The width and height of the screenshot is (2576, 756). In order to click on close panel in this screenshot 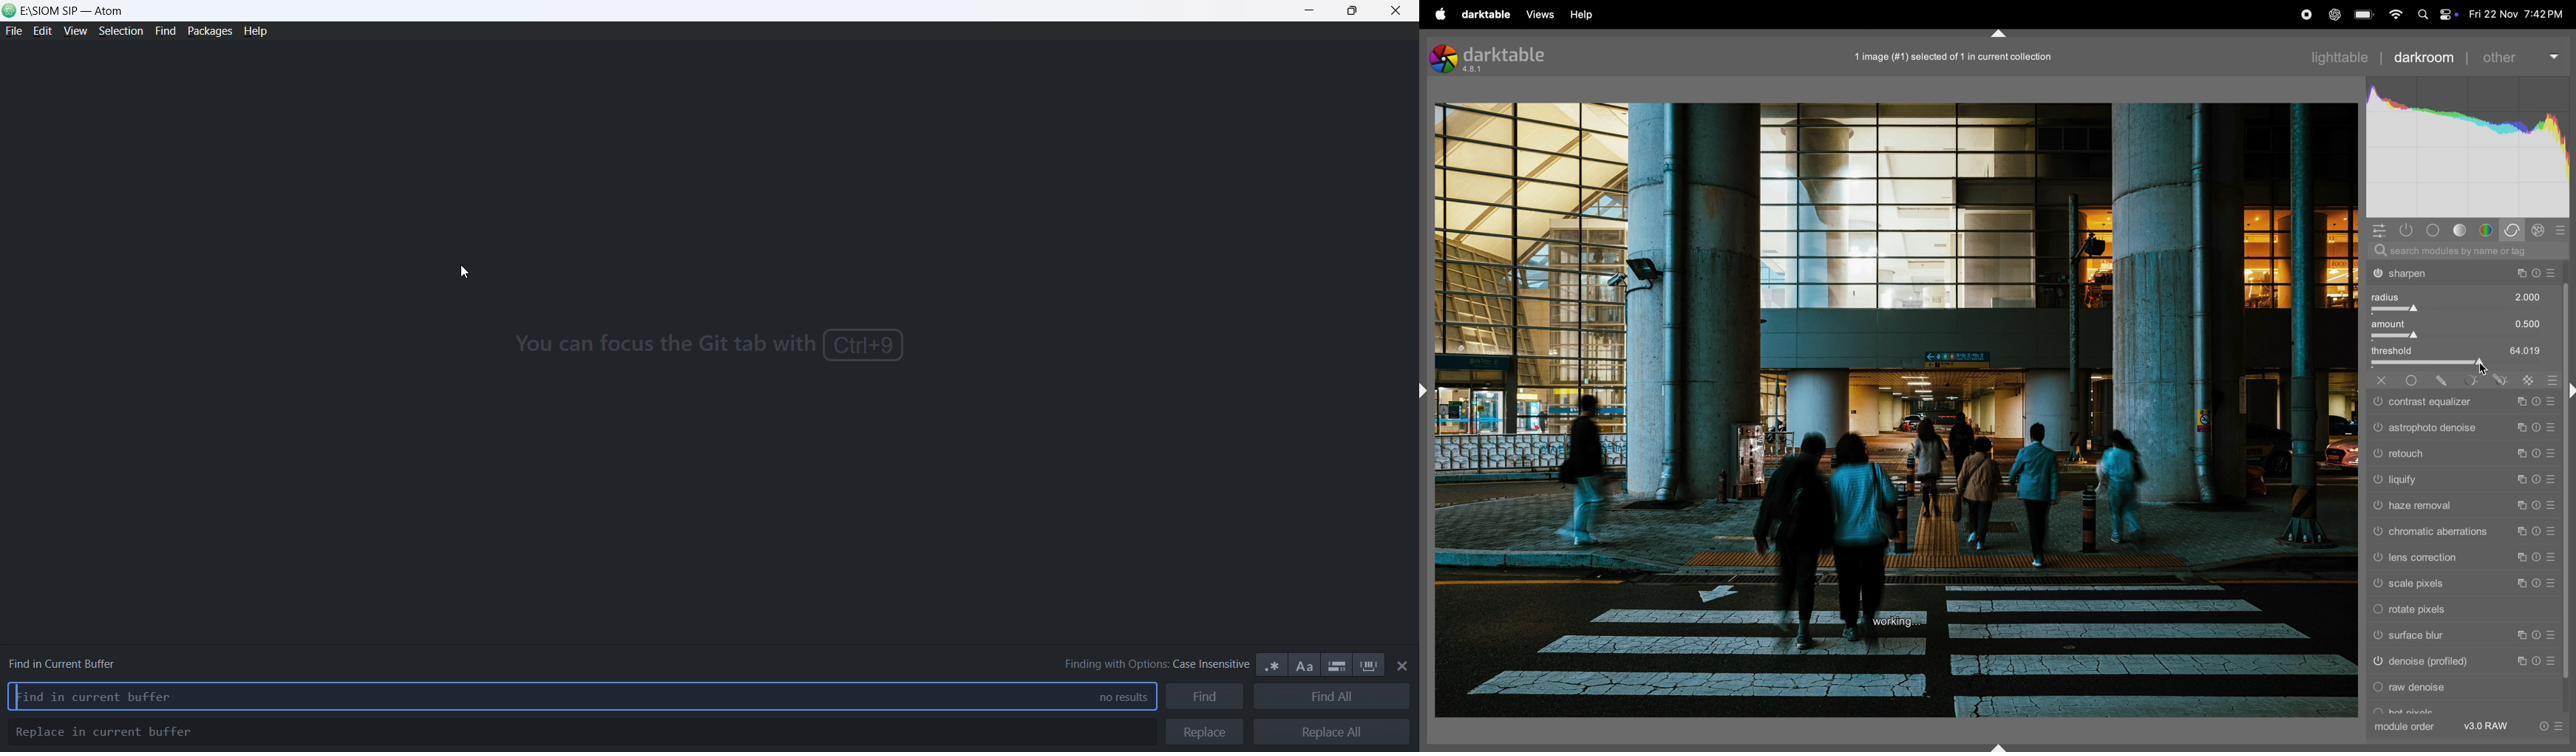, I will do `click(1403, 666)`.